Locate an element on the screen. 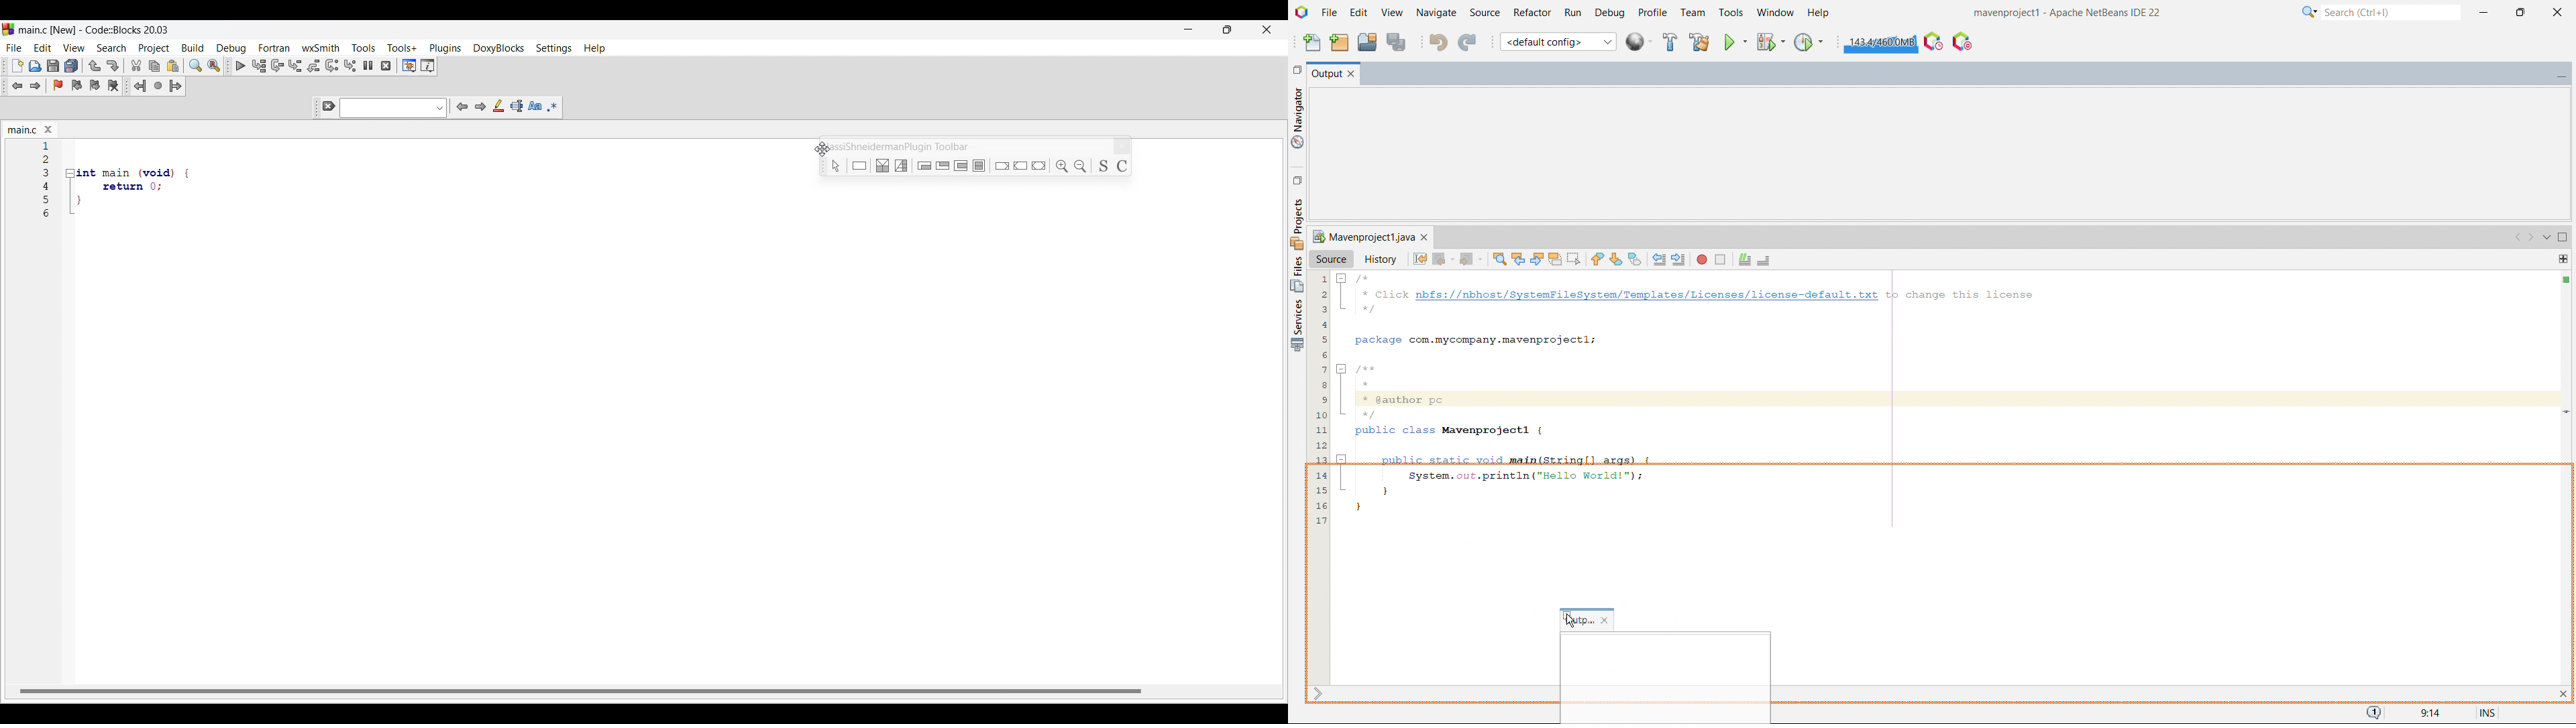 This screenshot has width=2576, height=728. Toggle forward is located at coordinates (36, 86).